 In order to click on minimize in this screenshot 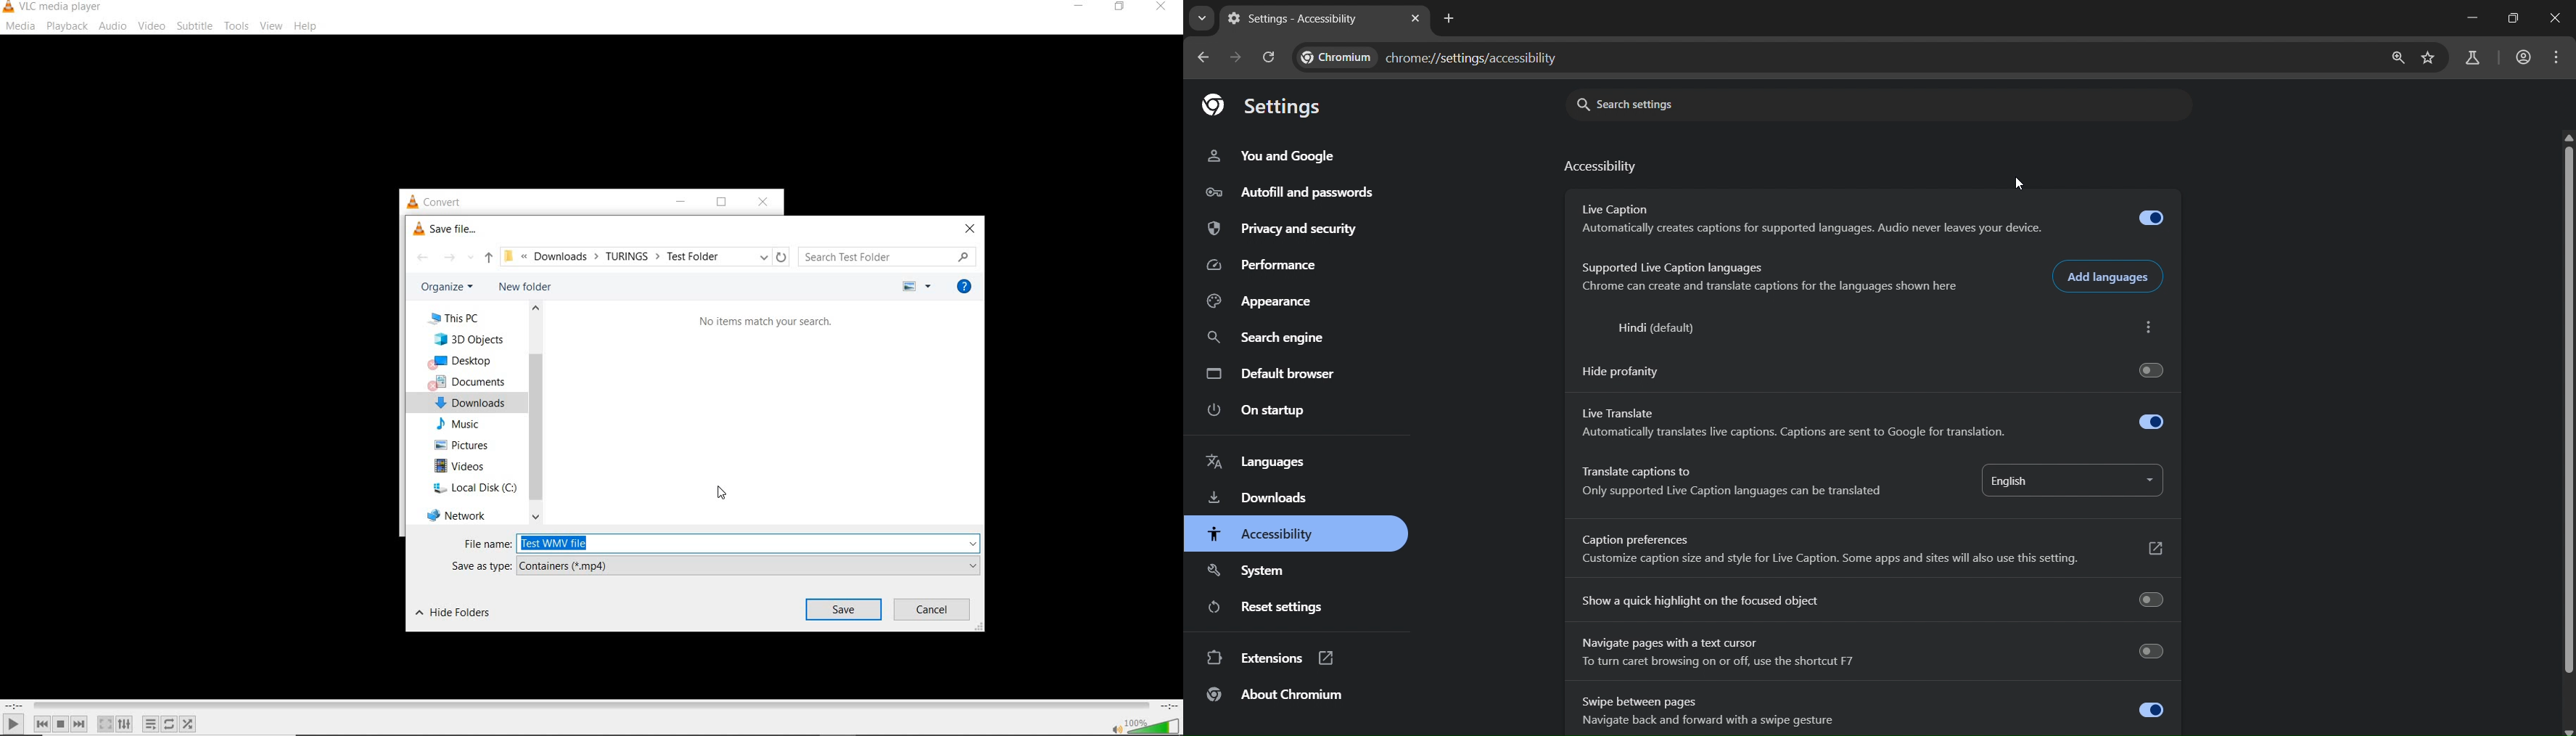, I will do `click(2469, 18)`.